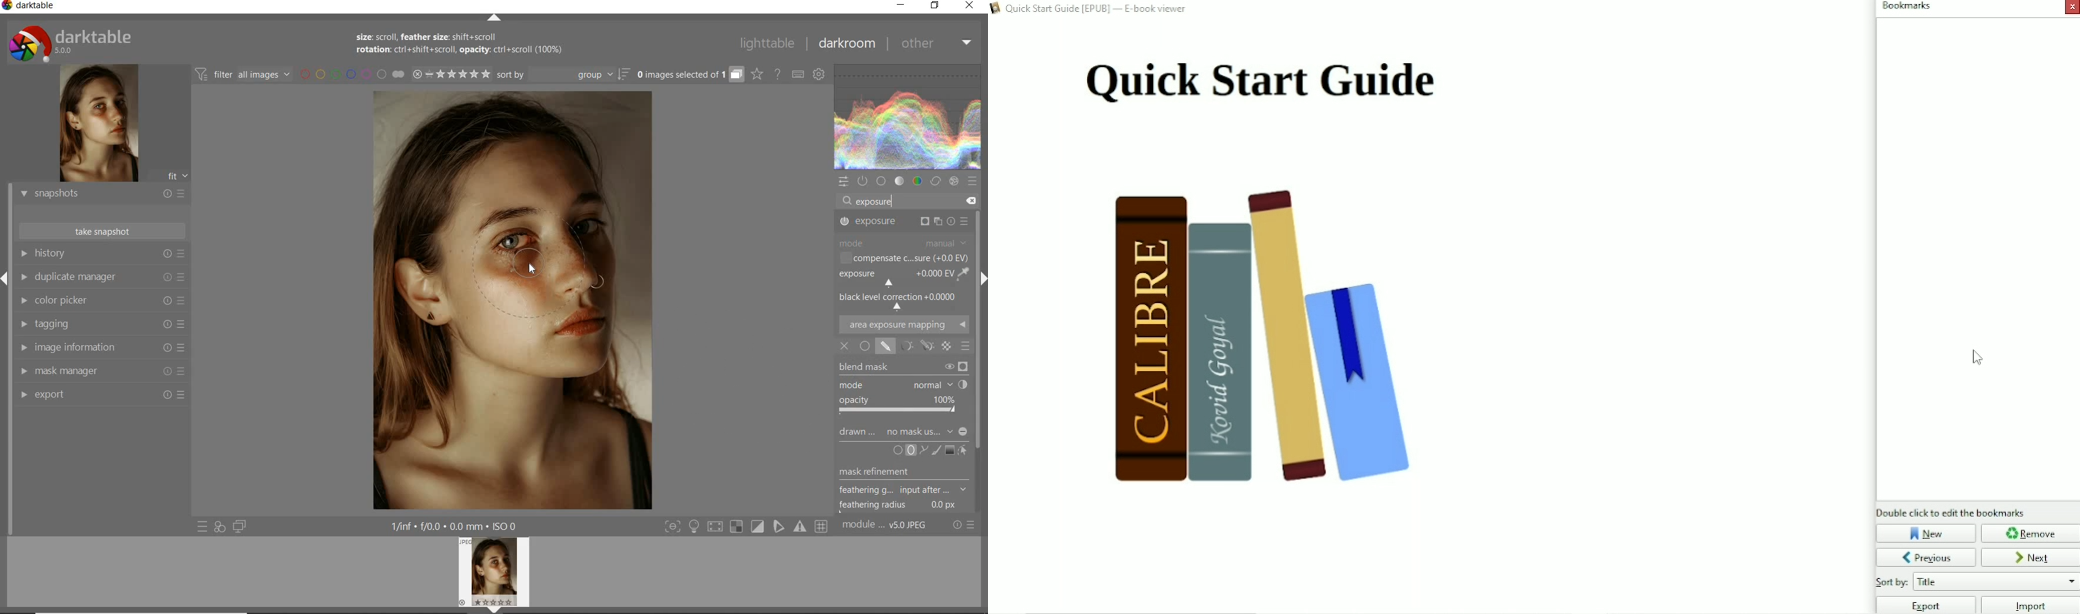 This screenshot has width=2100, height=616. I want to click on duplicate manager, so click(101, 278).